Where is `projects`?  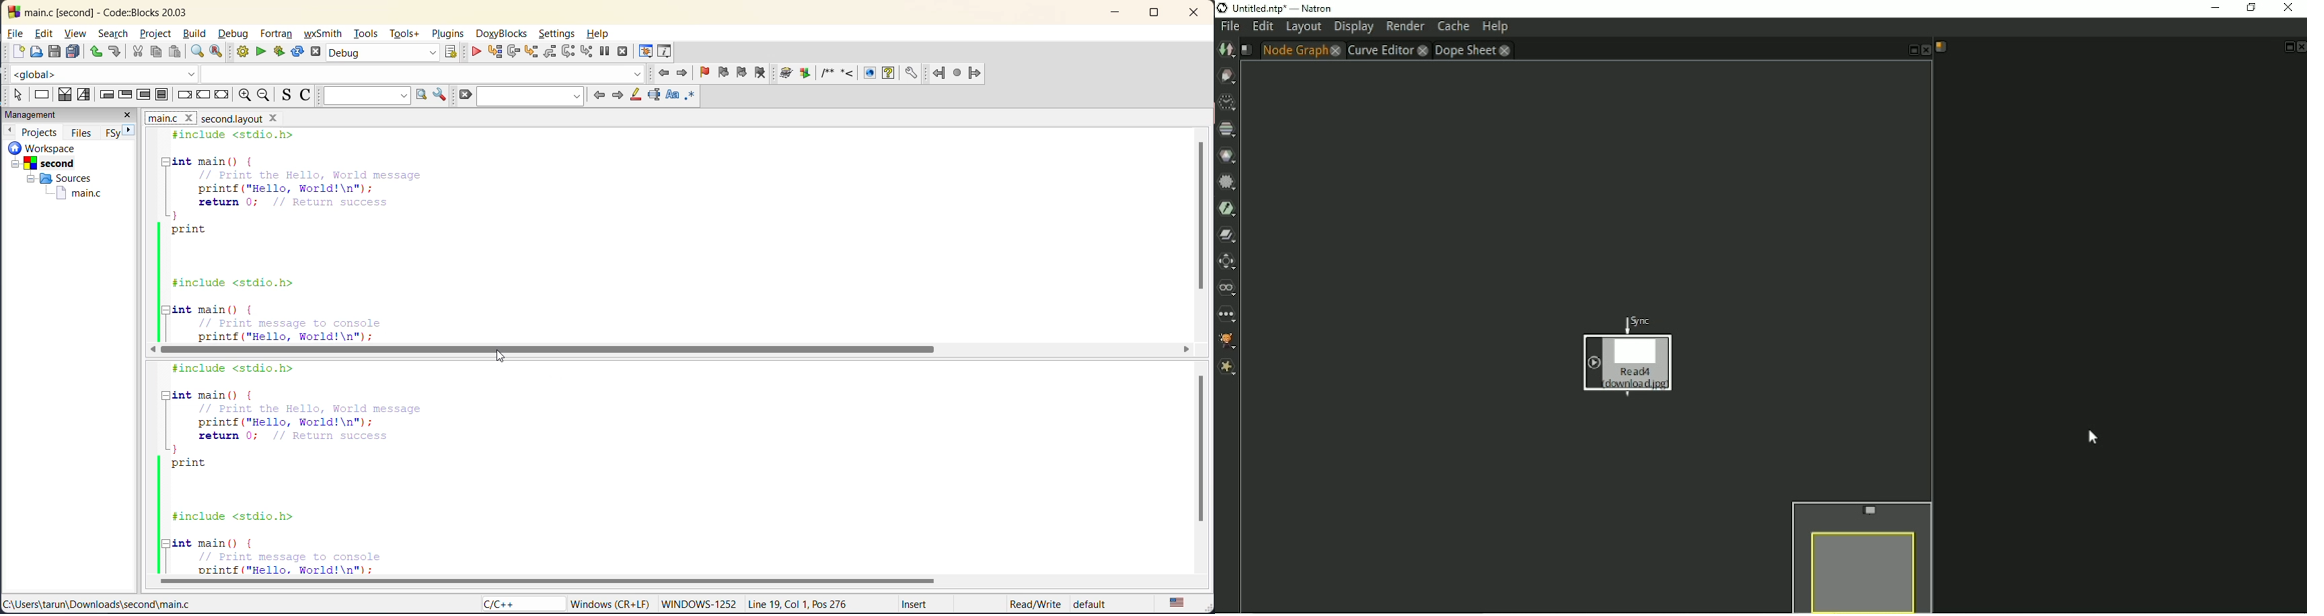 projects is located at coordinates (40, 131).